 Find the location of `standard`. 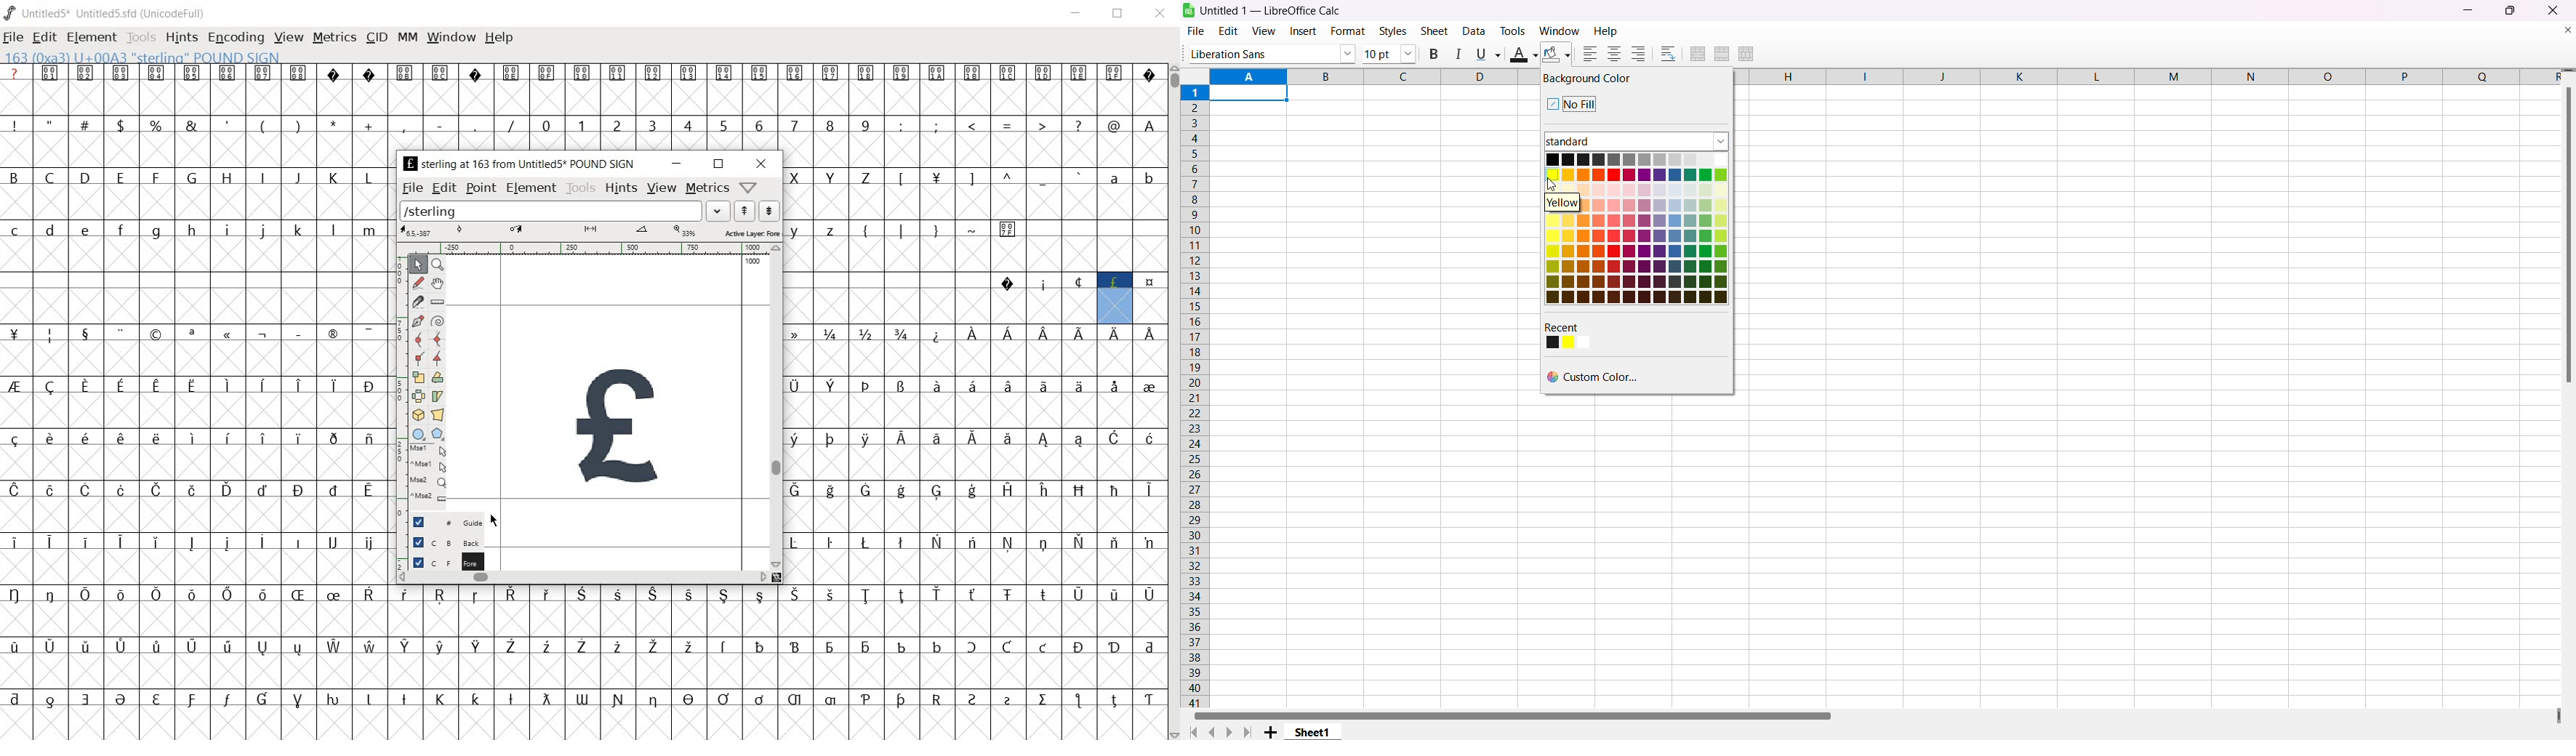

standard is located at coordinates (1625, 142).